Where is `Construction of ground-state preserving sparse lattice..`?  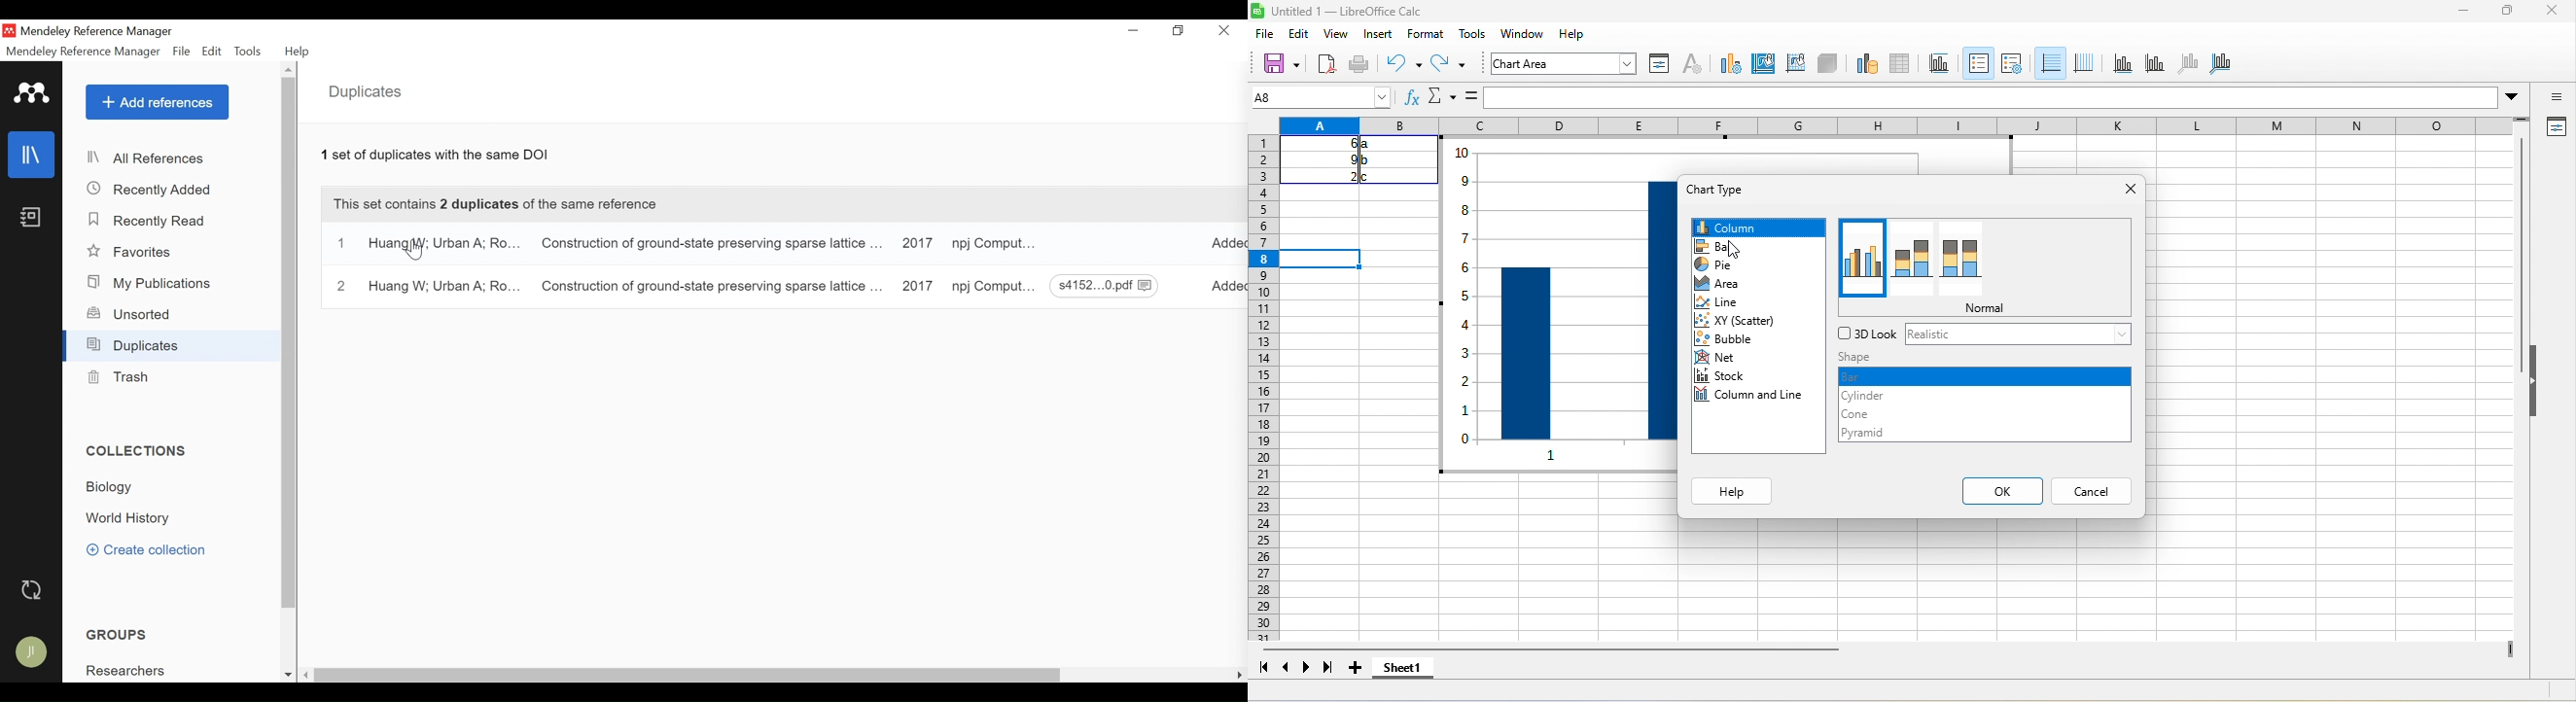
Construction of ground-state preserving sparse lattice.. is located at coordinates (711, 286).